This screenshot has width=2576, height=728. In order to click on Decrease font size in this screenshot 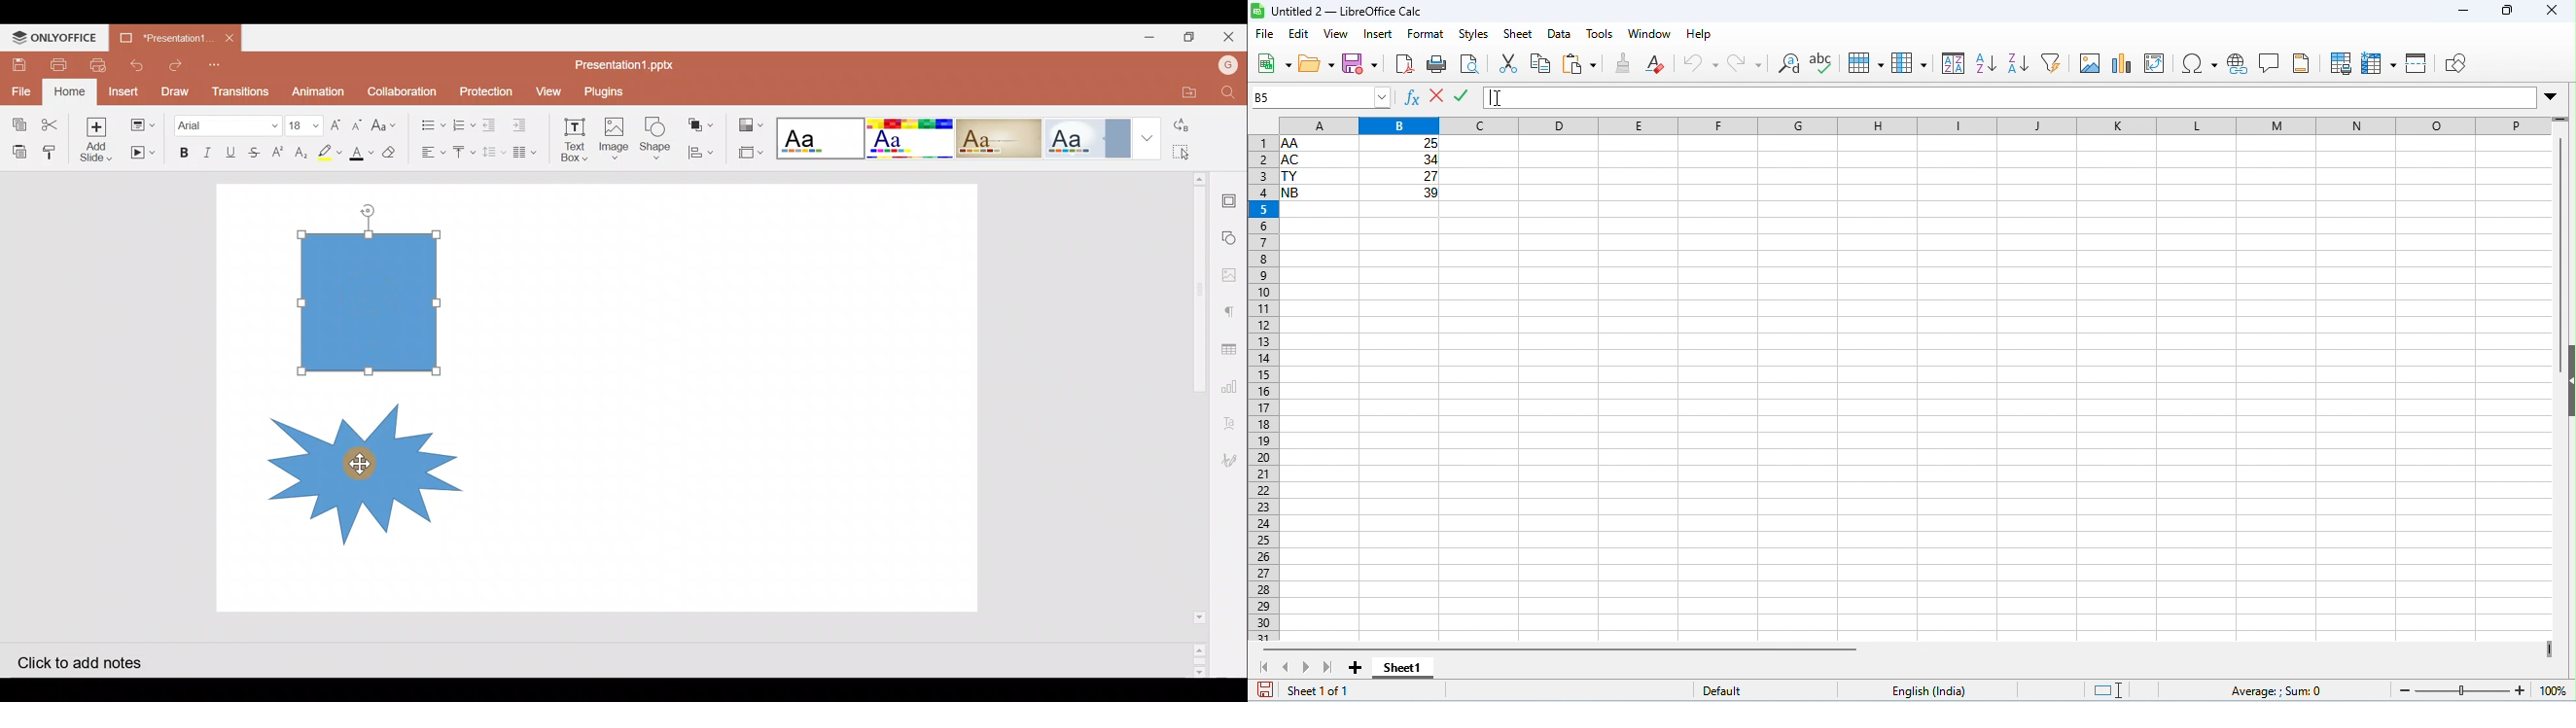, I will do `click(360, 123)`.